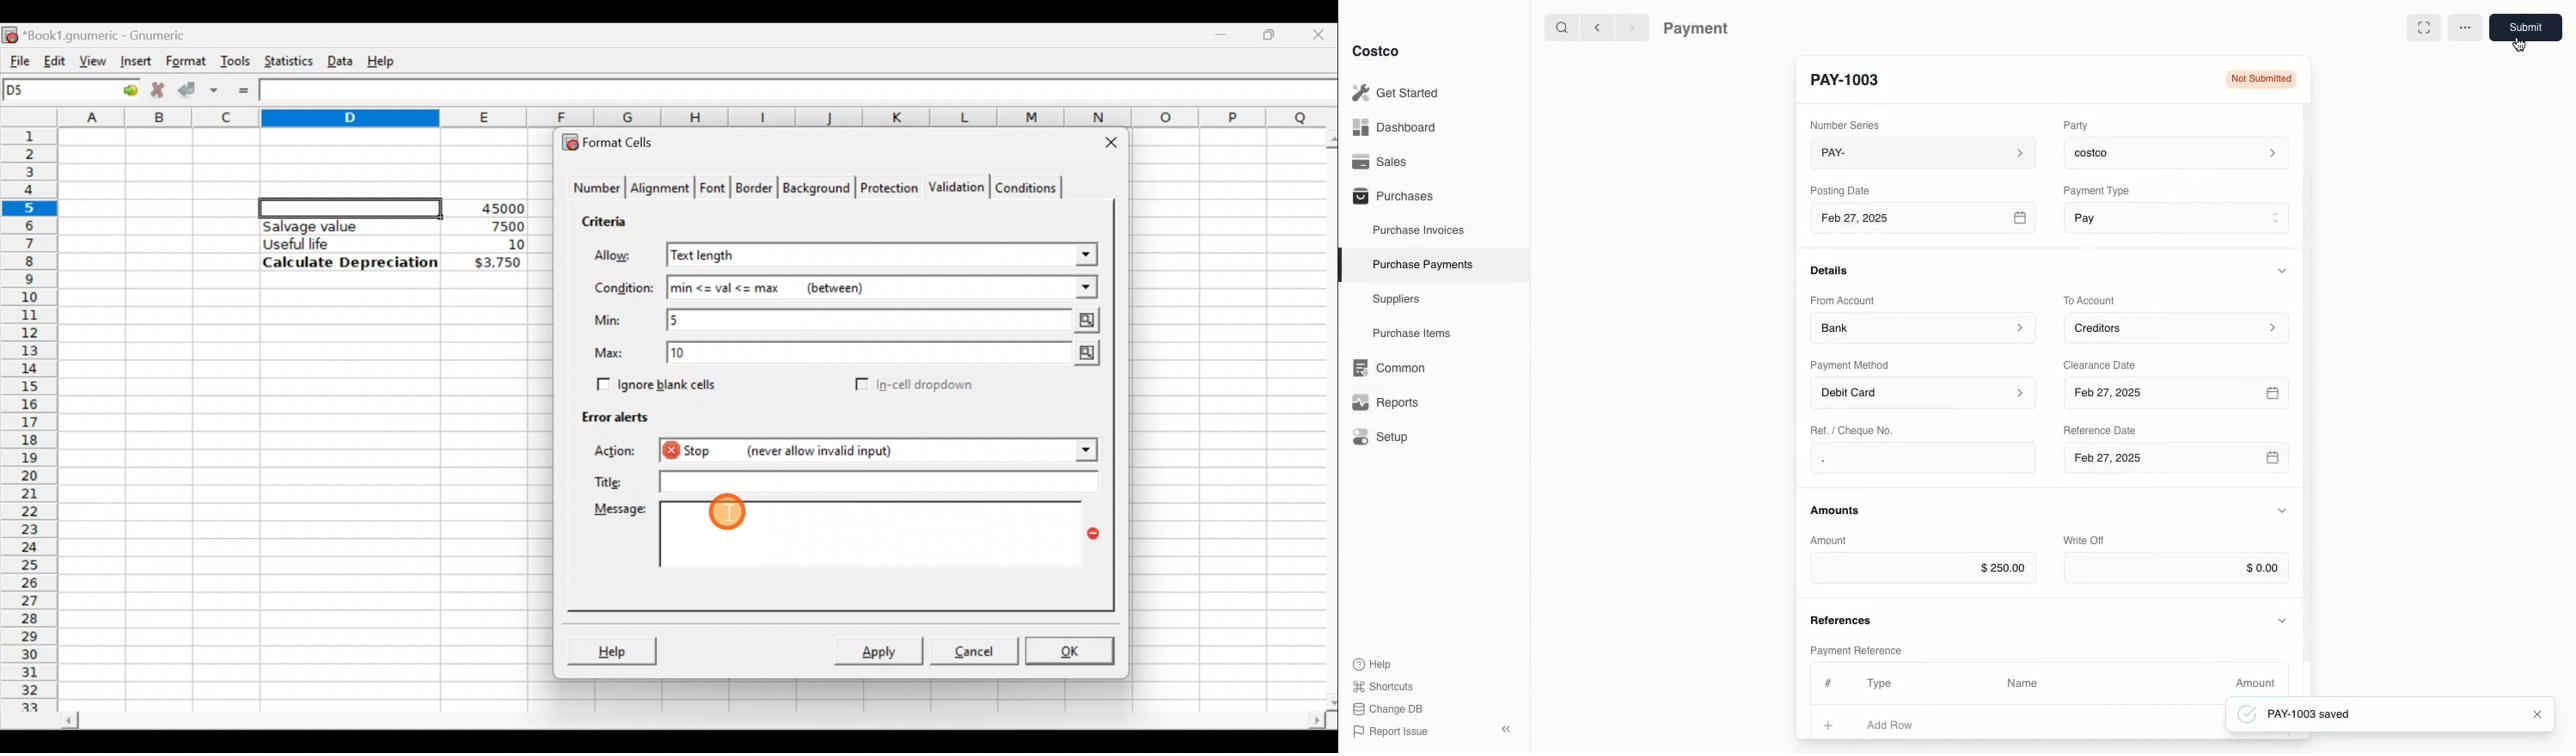 This screenshot has width=2576, height=756. What do you see at coordinates (2102, 430) in the screenshot?
I see `‘Reference Date` at bounding box center [2102, 430].